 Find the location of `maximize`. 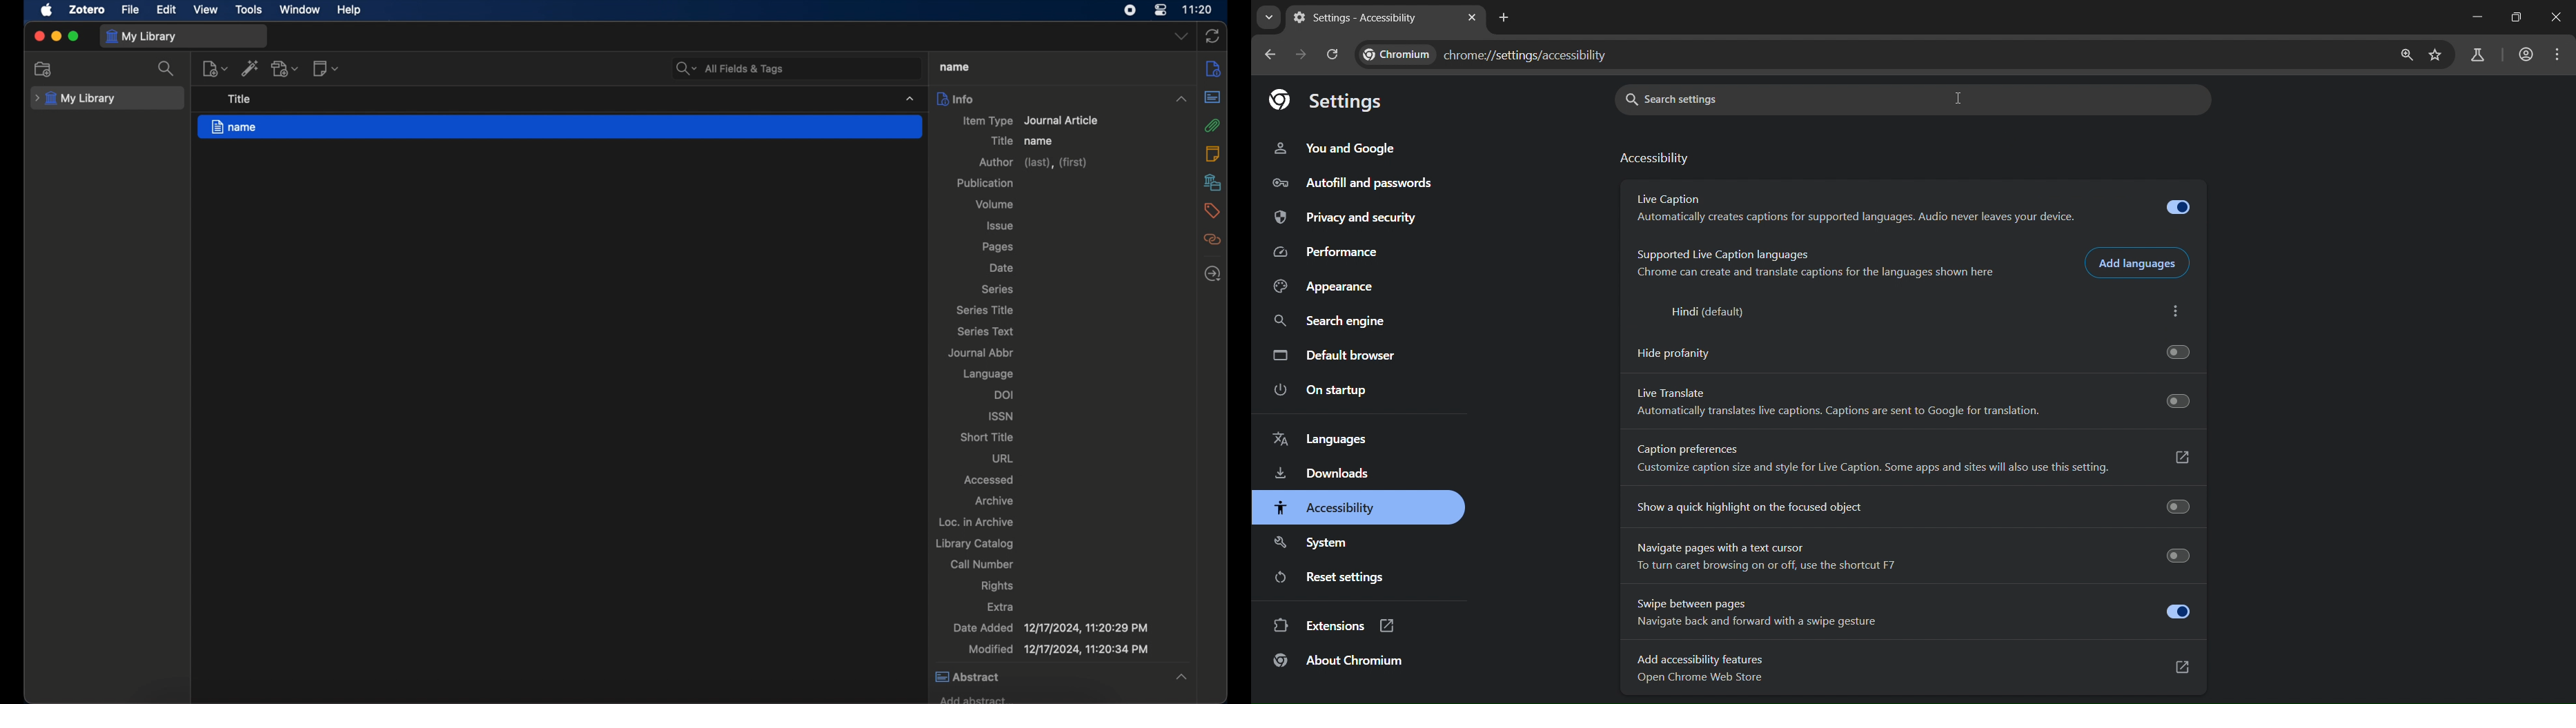

maximize is located at coordinates (74, 36).